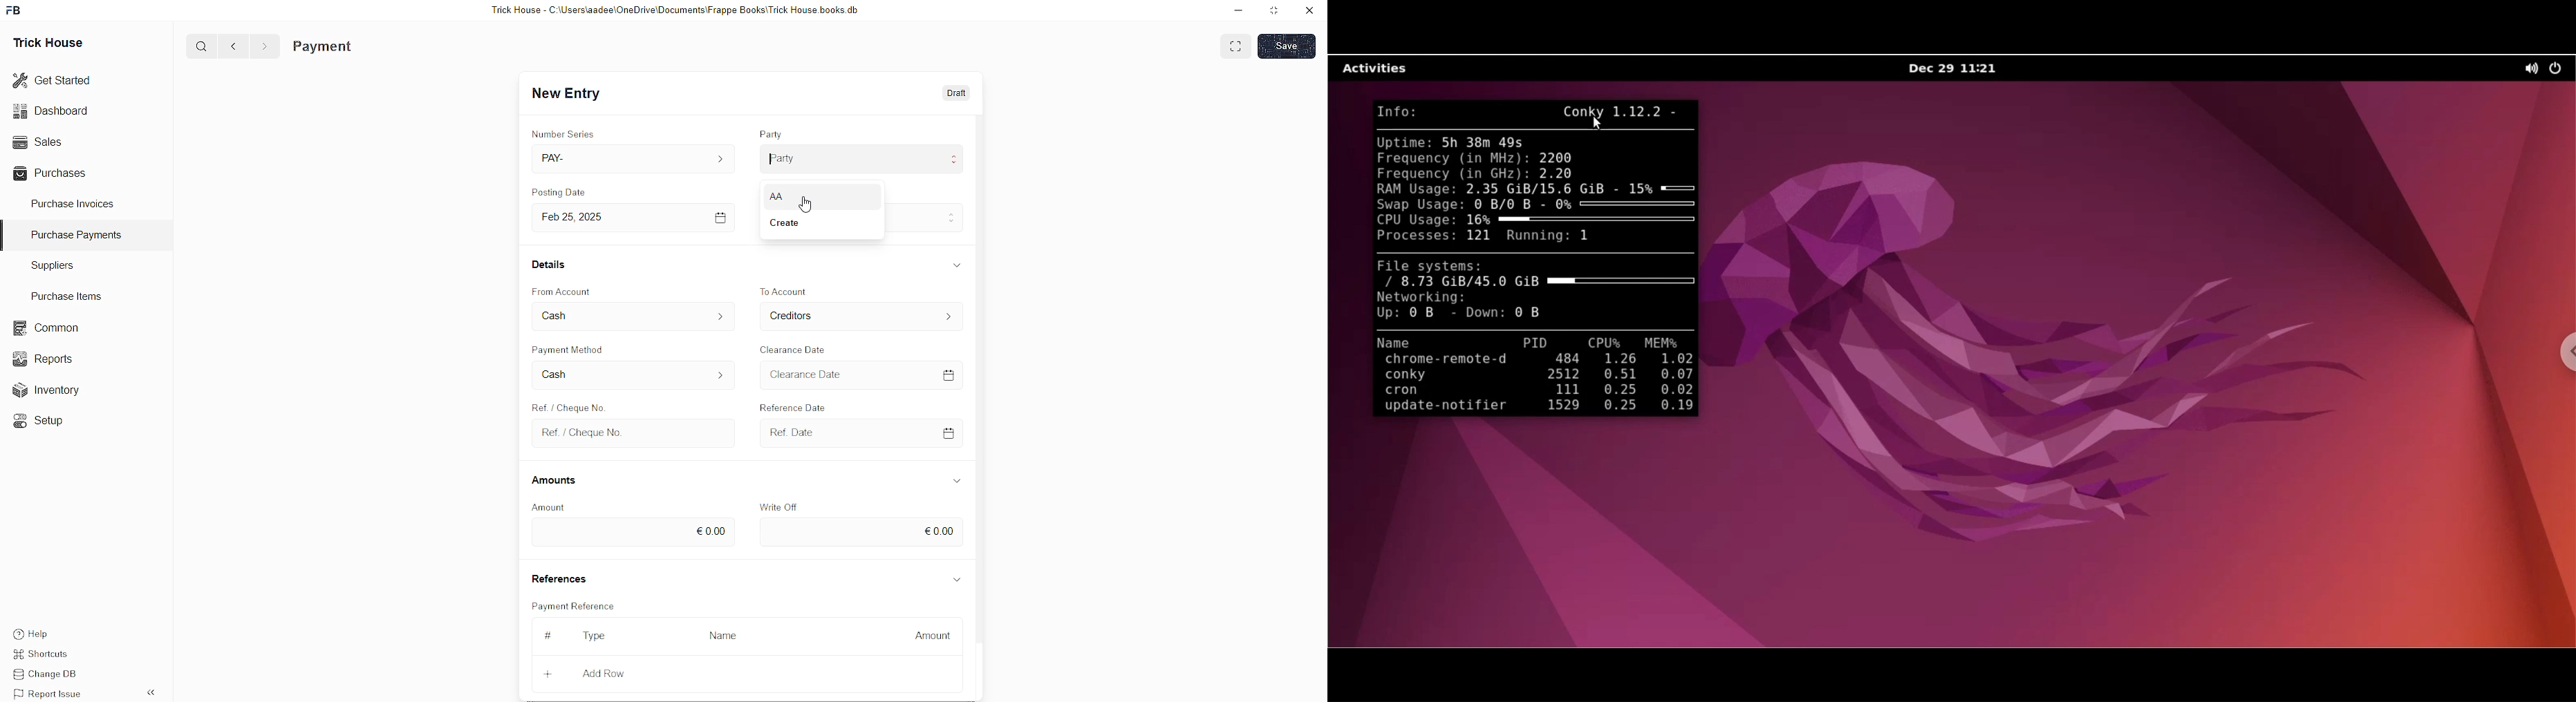 The width and height of the screenshot is (2576, 728). What do you see at coordinates (582, 217) in the screenshot?
I see `Feb 25, 2025` at bounding box center [582, 217].